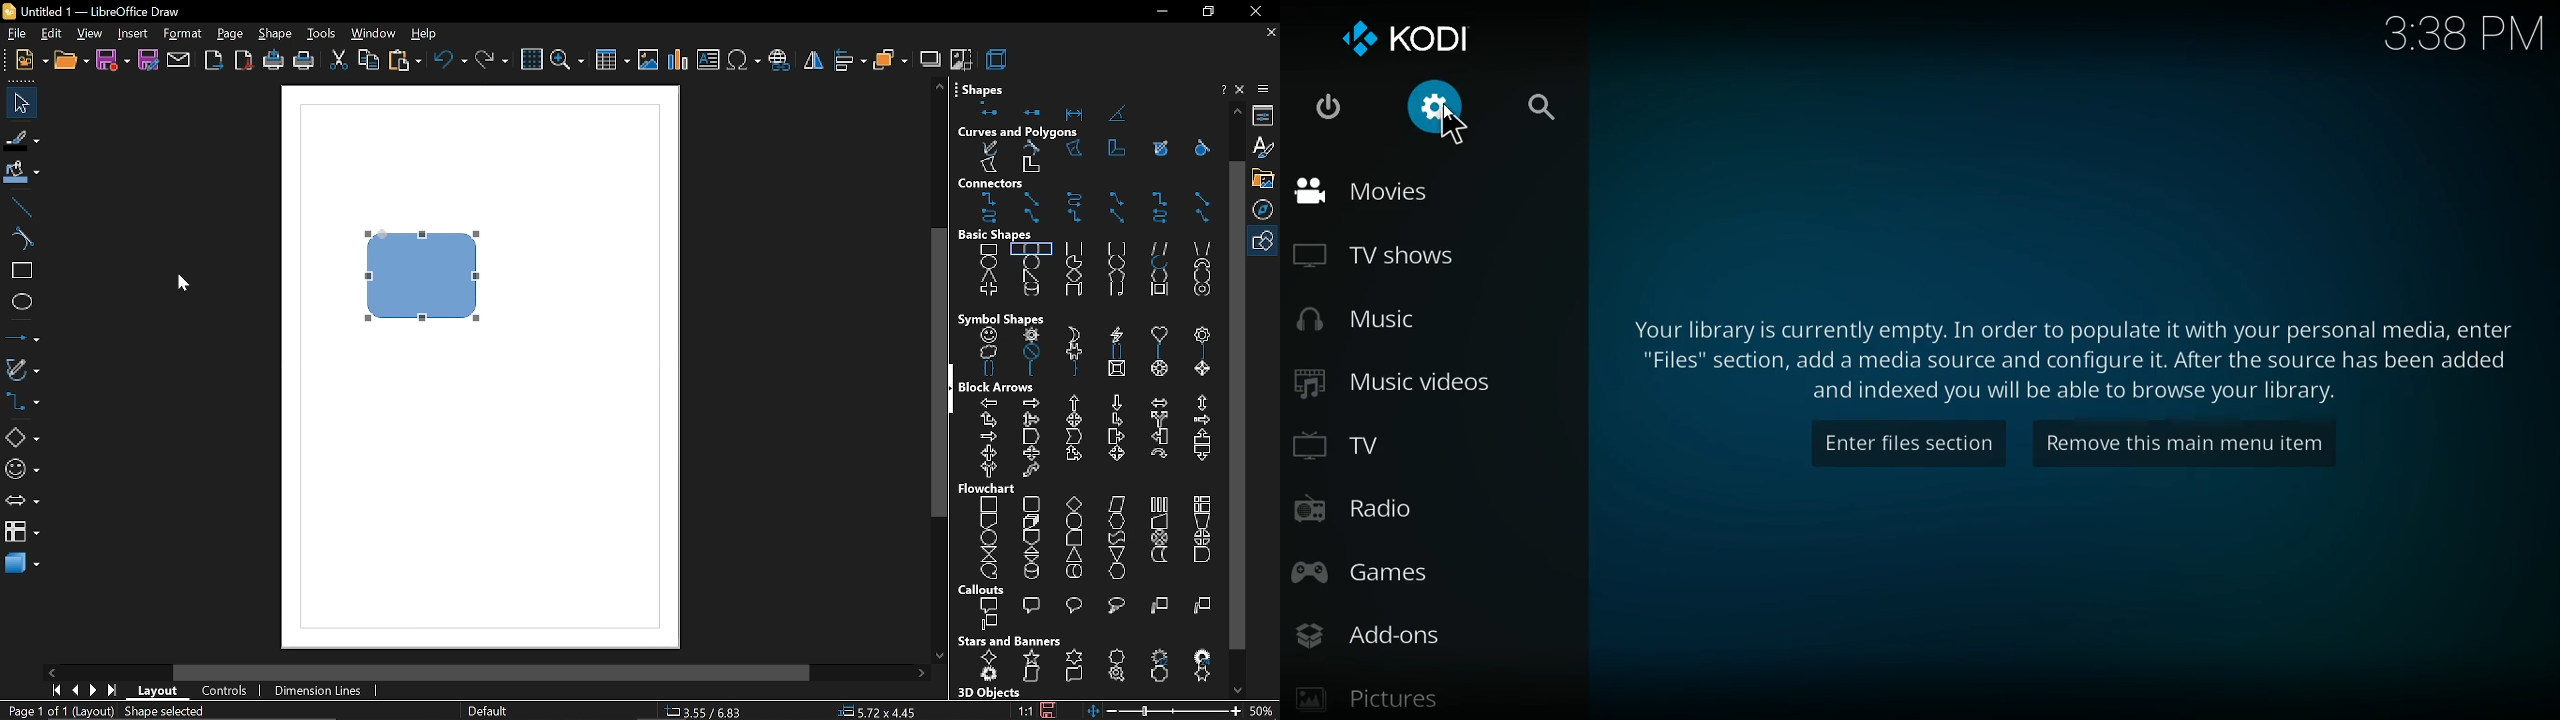  Describe the element at coordinates (961, 58) in the screenshot. I see `crop` at that location.